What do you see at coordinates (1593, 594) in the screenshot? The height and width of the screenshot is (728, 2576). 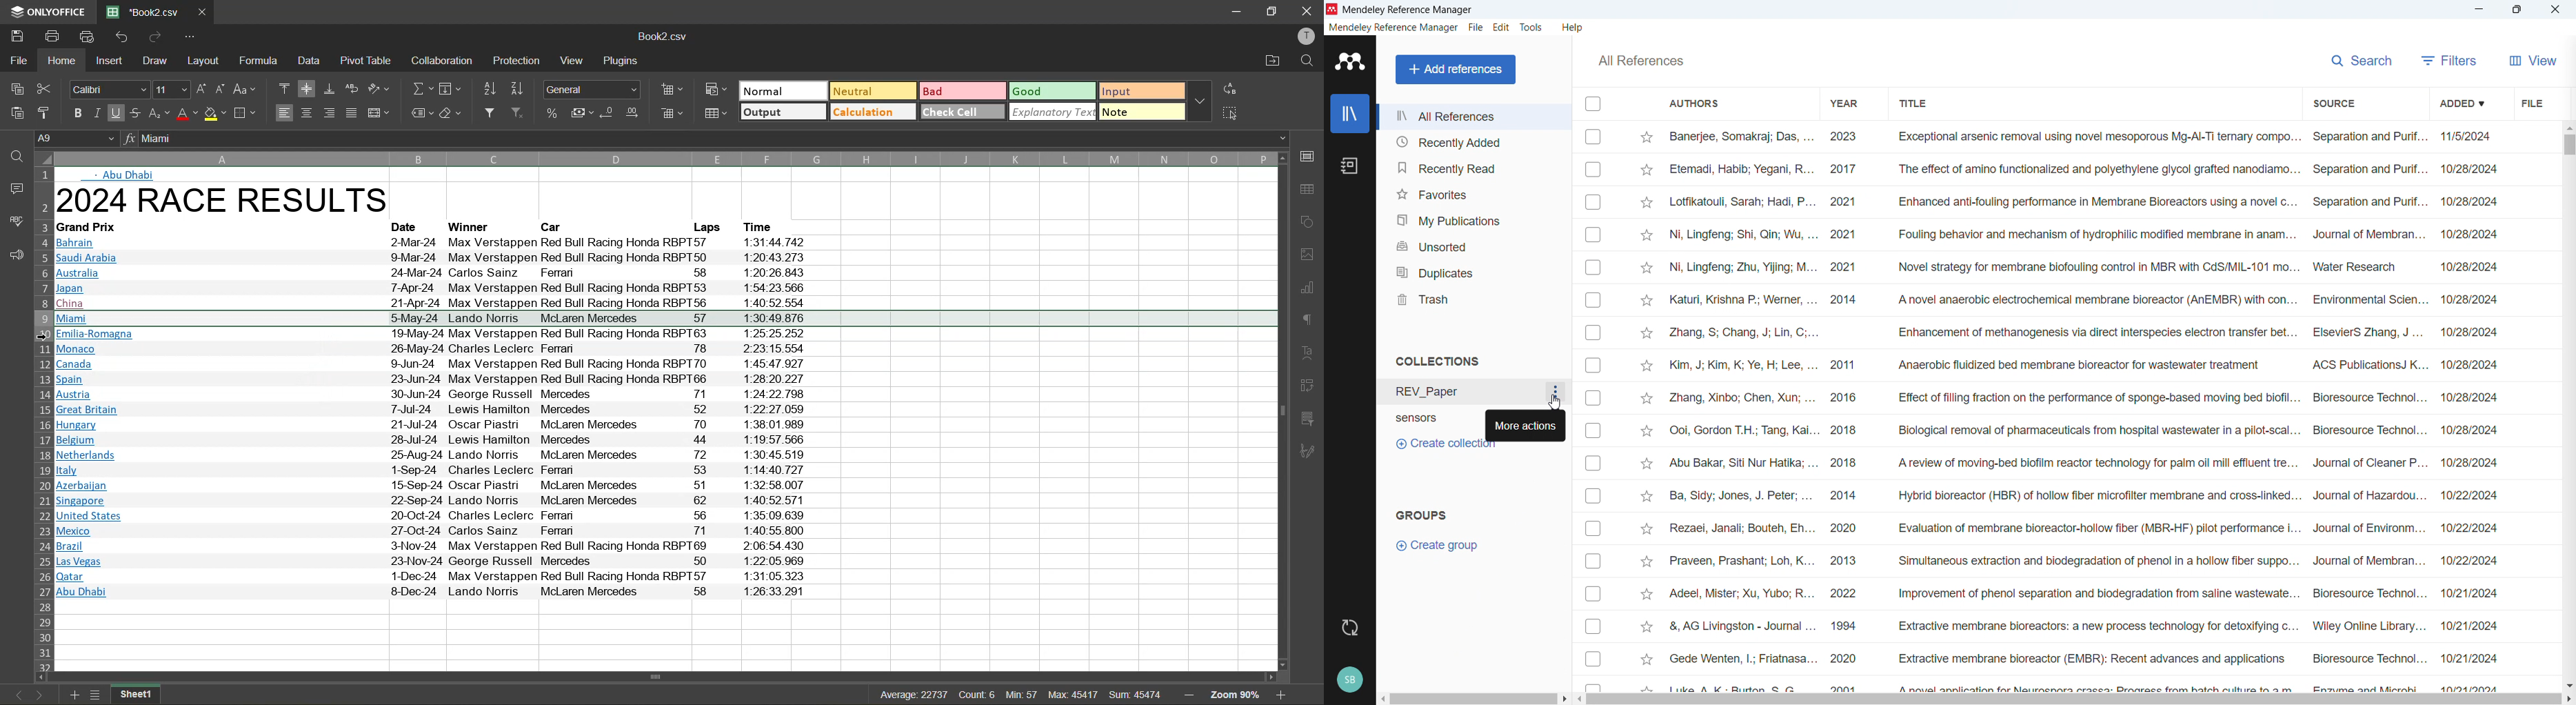 I see `Select respective publication` at bounding box center [1593, 594].